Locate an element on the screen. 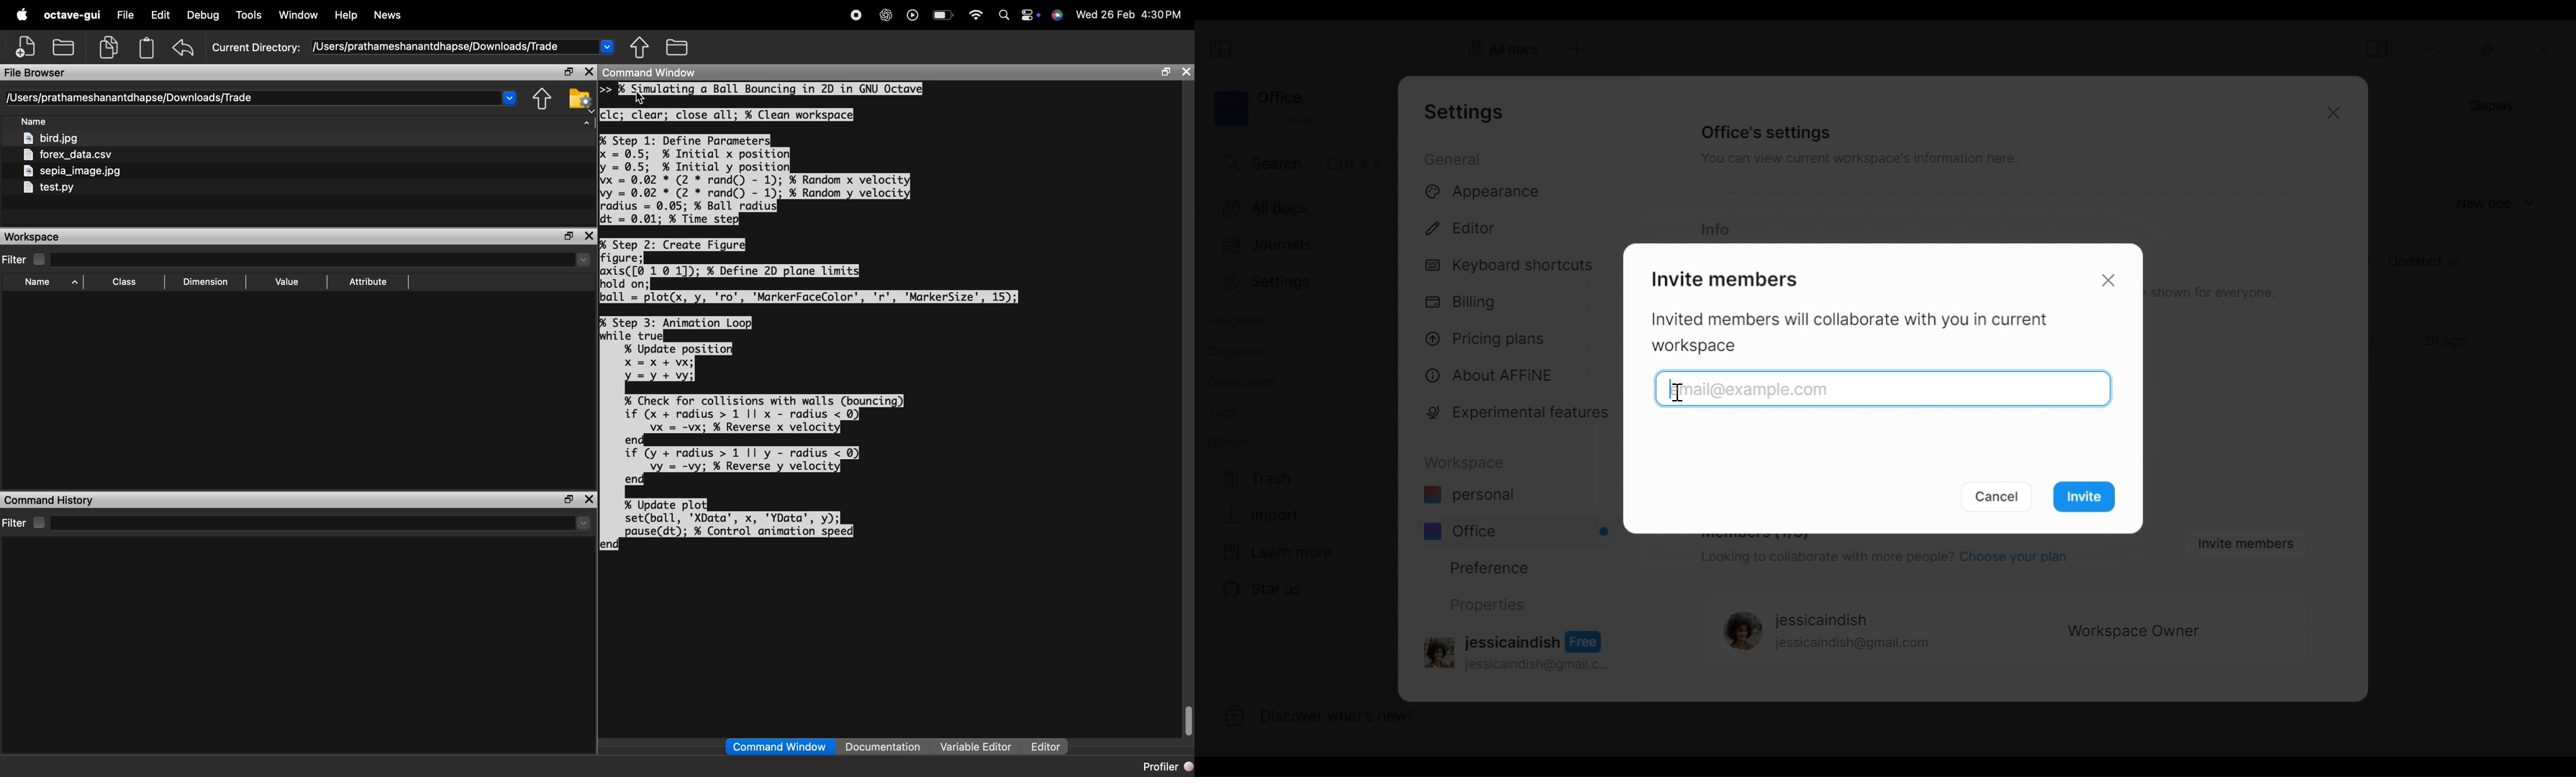  battery is located at coordinates (943, 15).